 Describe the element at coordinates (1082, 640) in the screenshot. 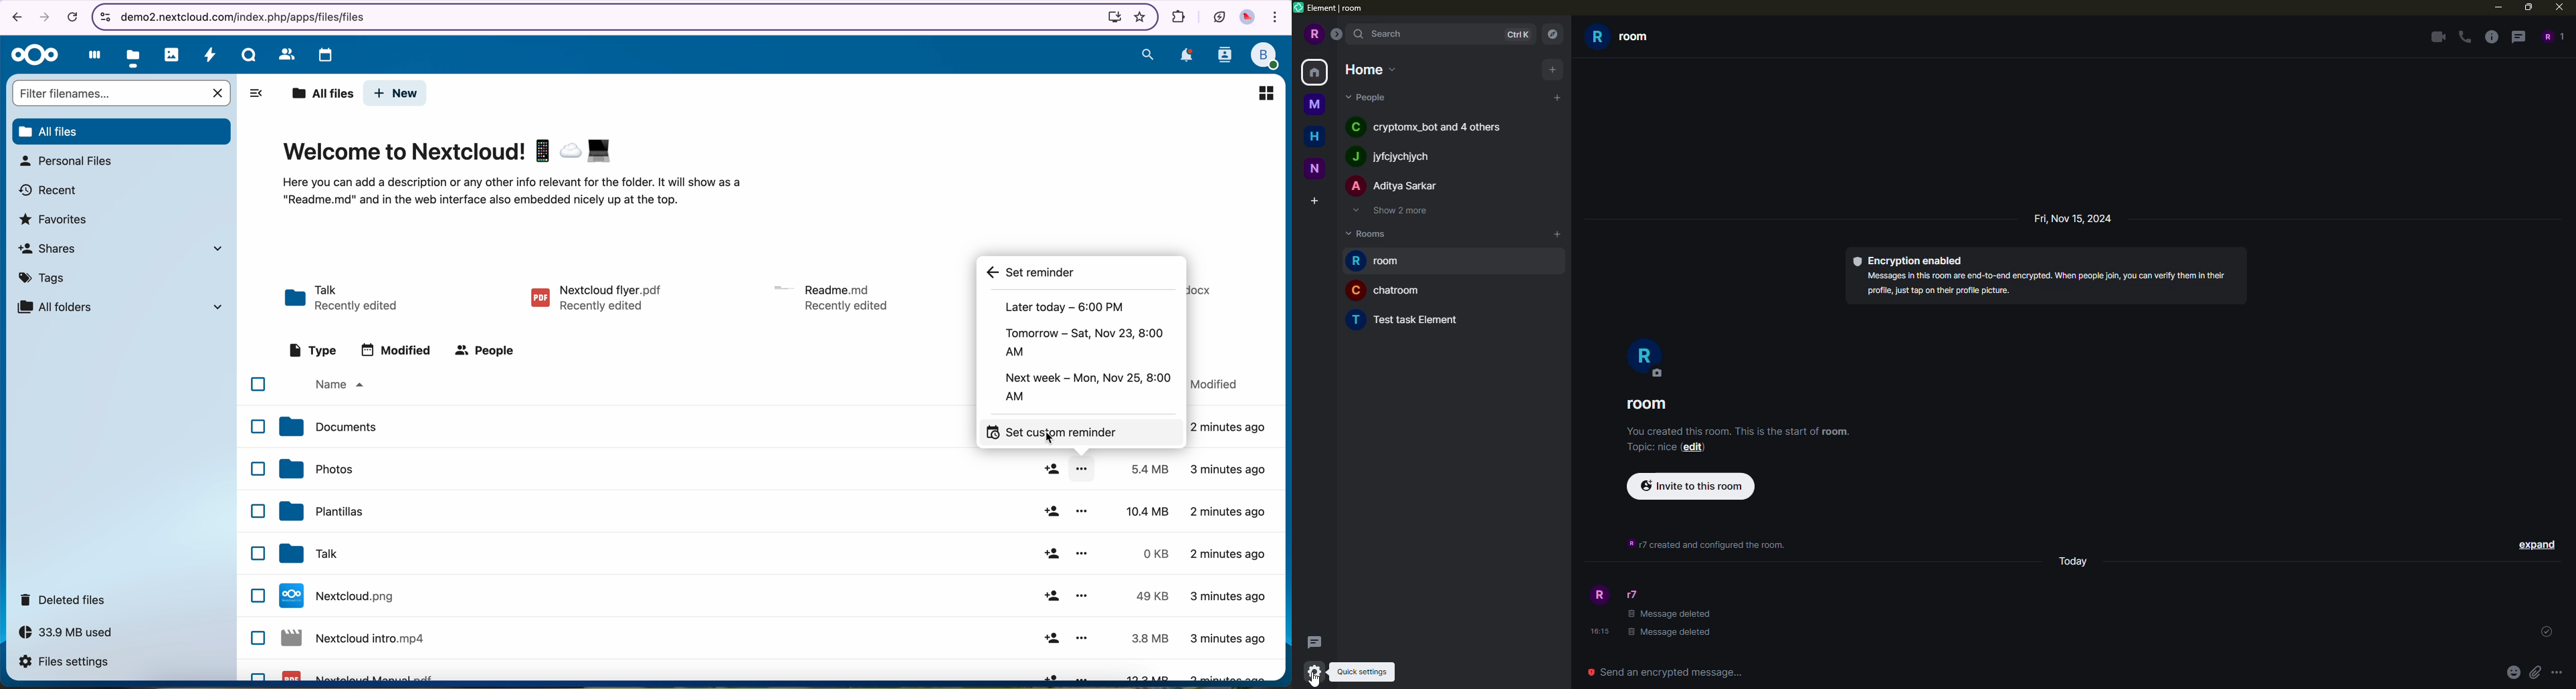

I see `more options` at that location.